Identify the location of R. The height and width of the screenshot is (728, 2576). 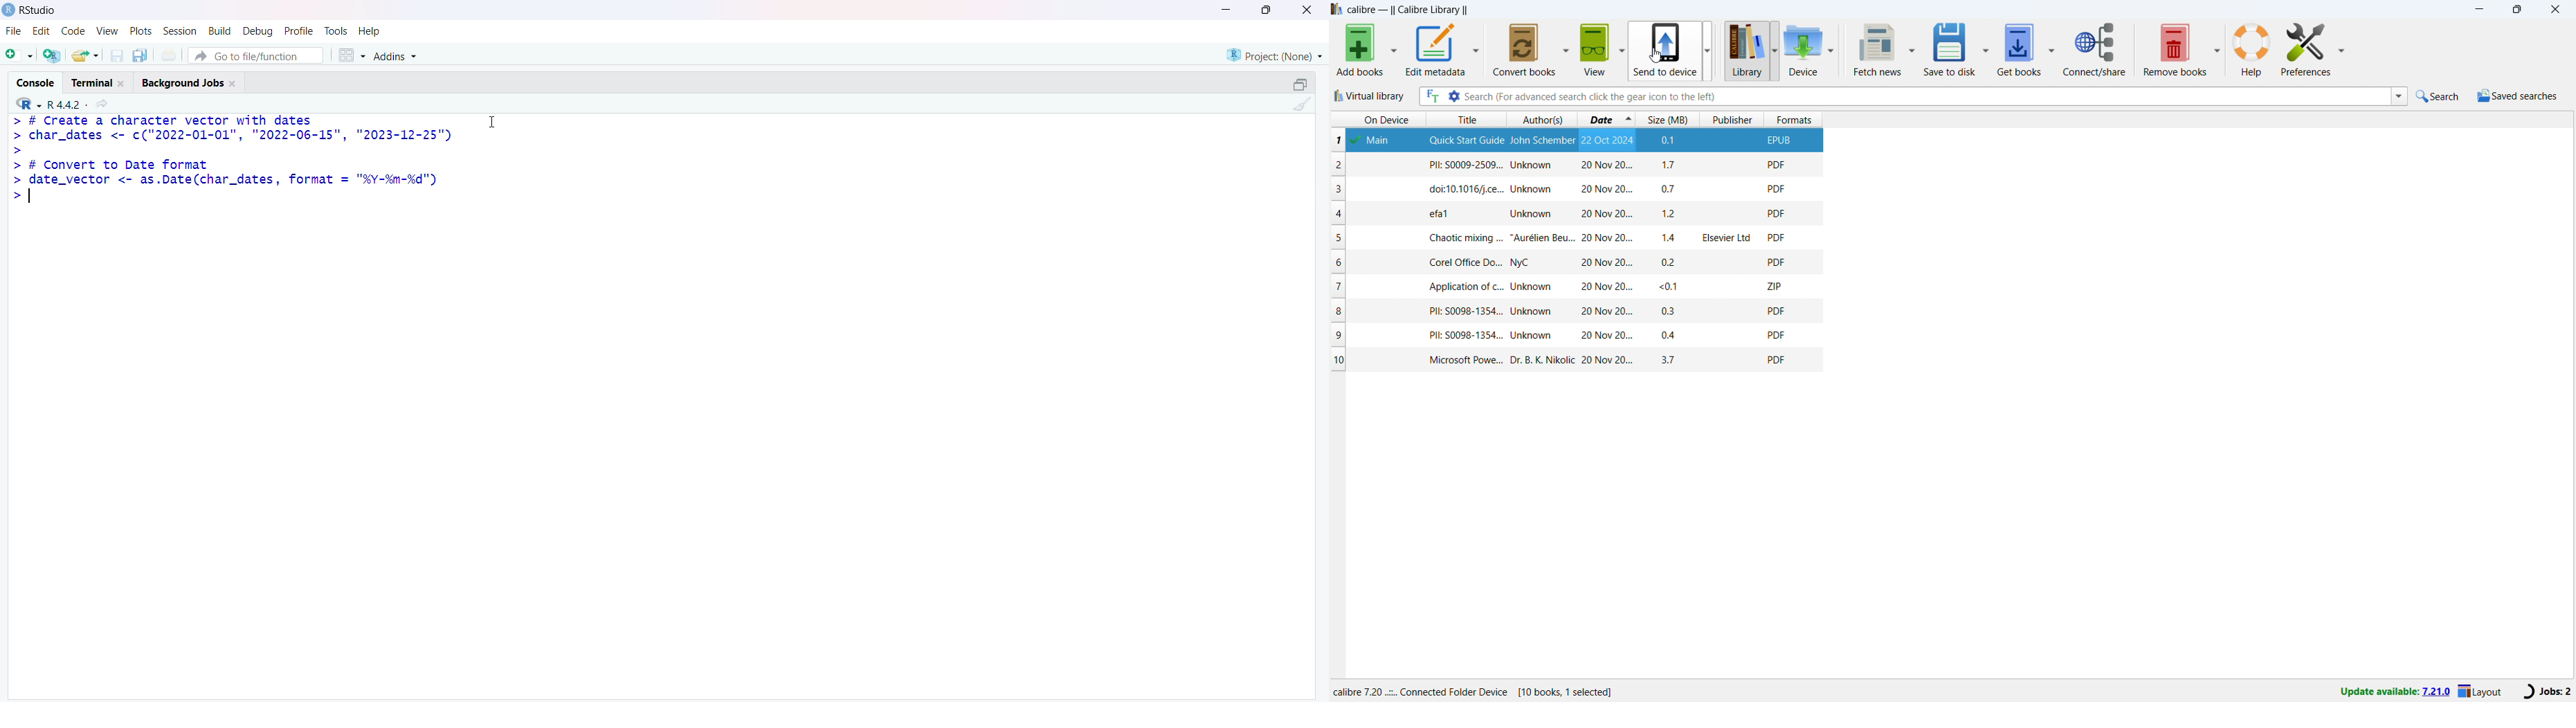
(24, 103).